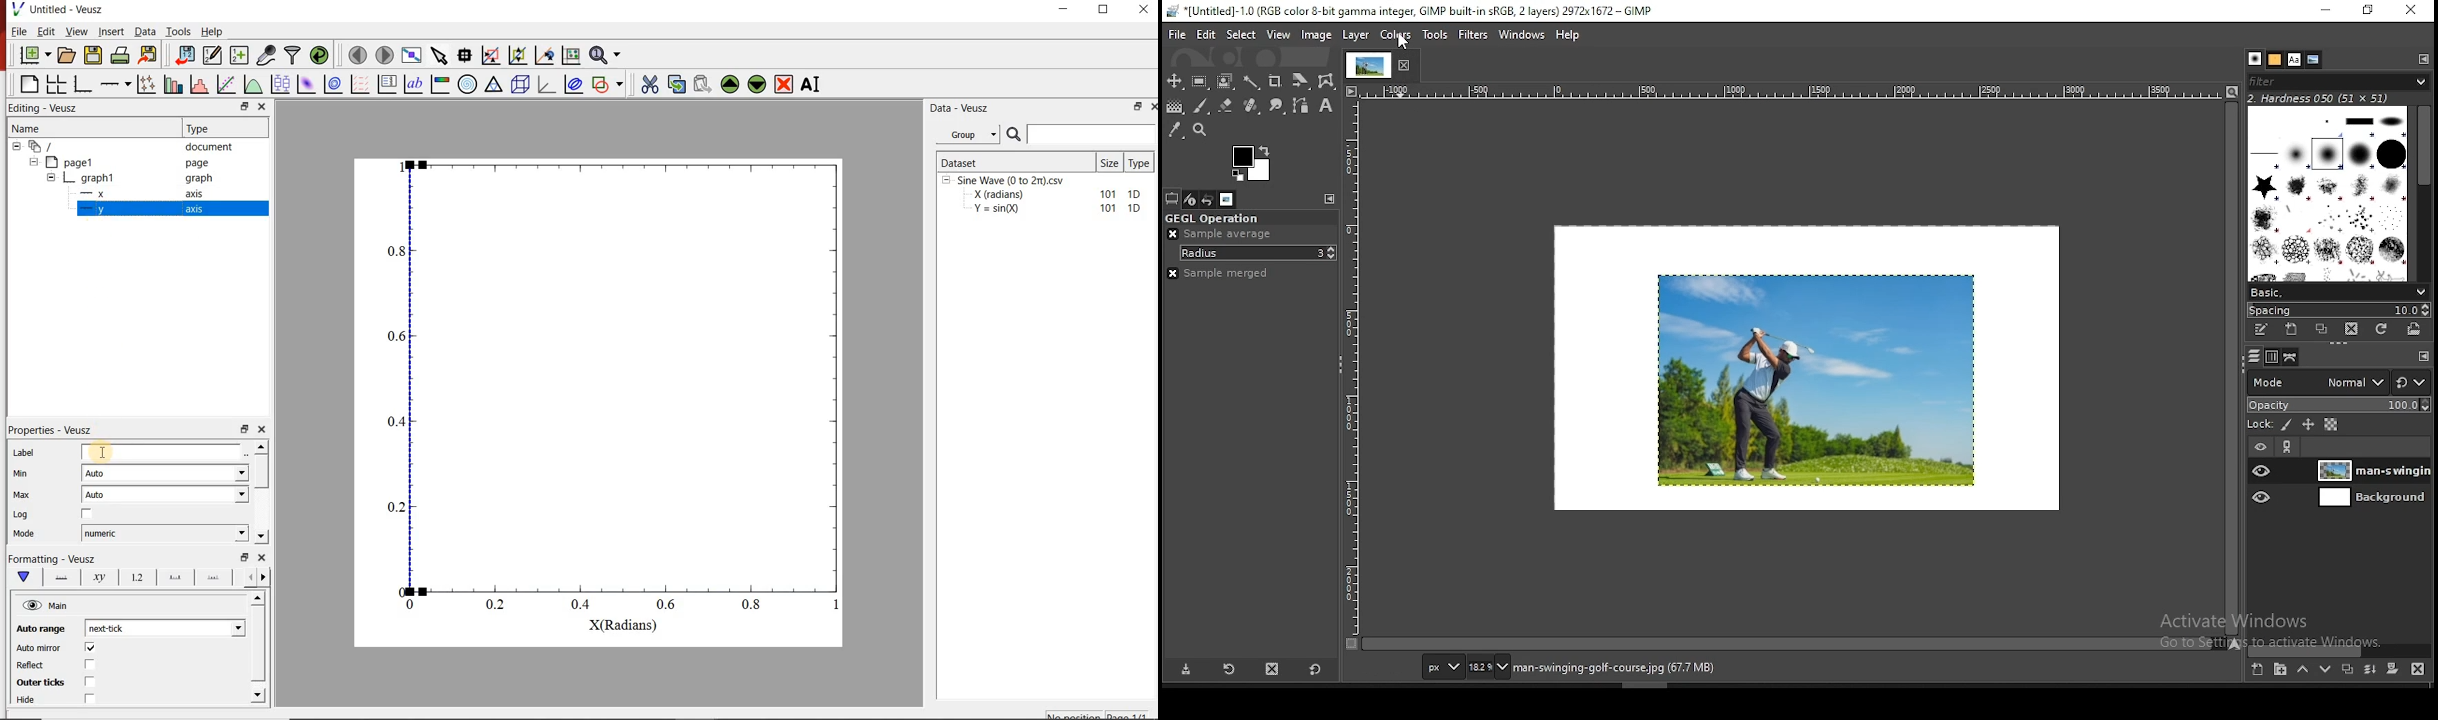 The height and width of the screenshot is (728, 2464). Describe the element at coordinates (2259, 448) in the screenshot. I see `layer visibility` at that location.